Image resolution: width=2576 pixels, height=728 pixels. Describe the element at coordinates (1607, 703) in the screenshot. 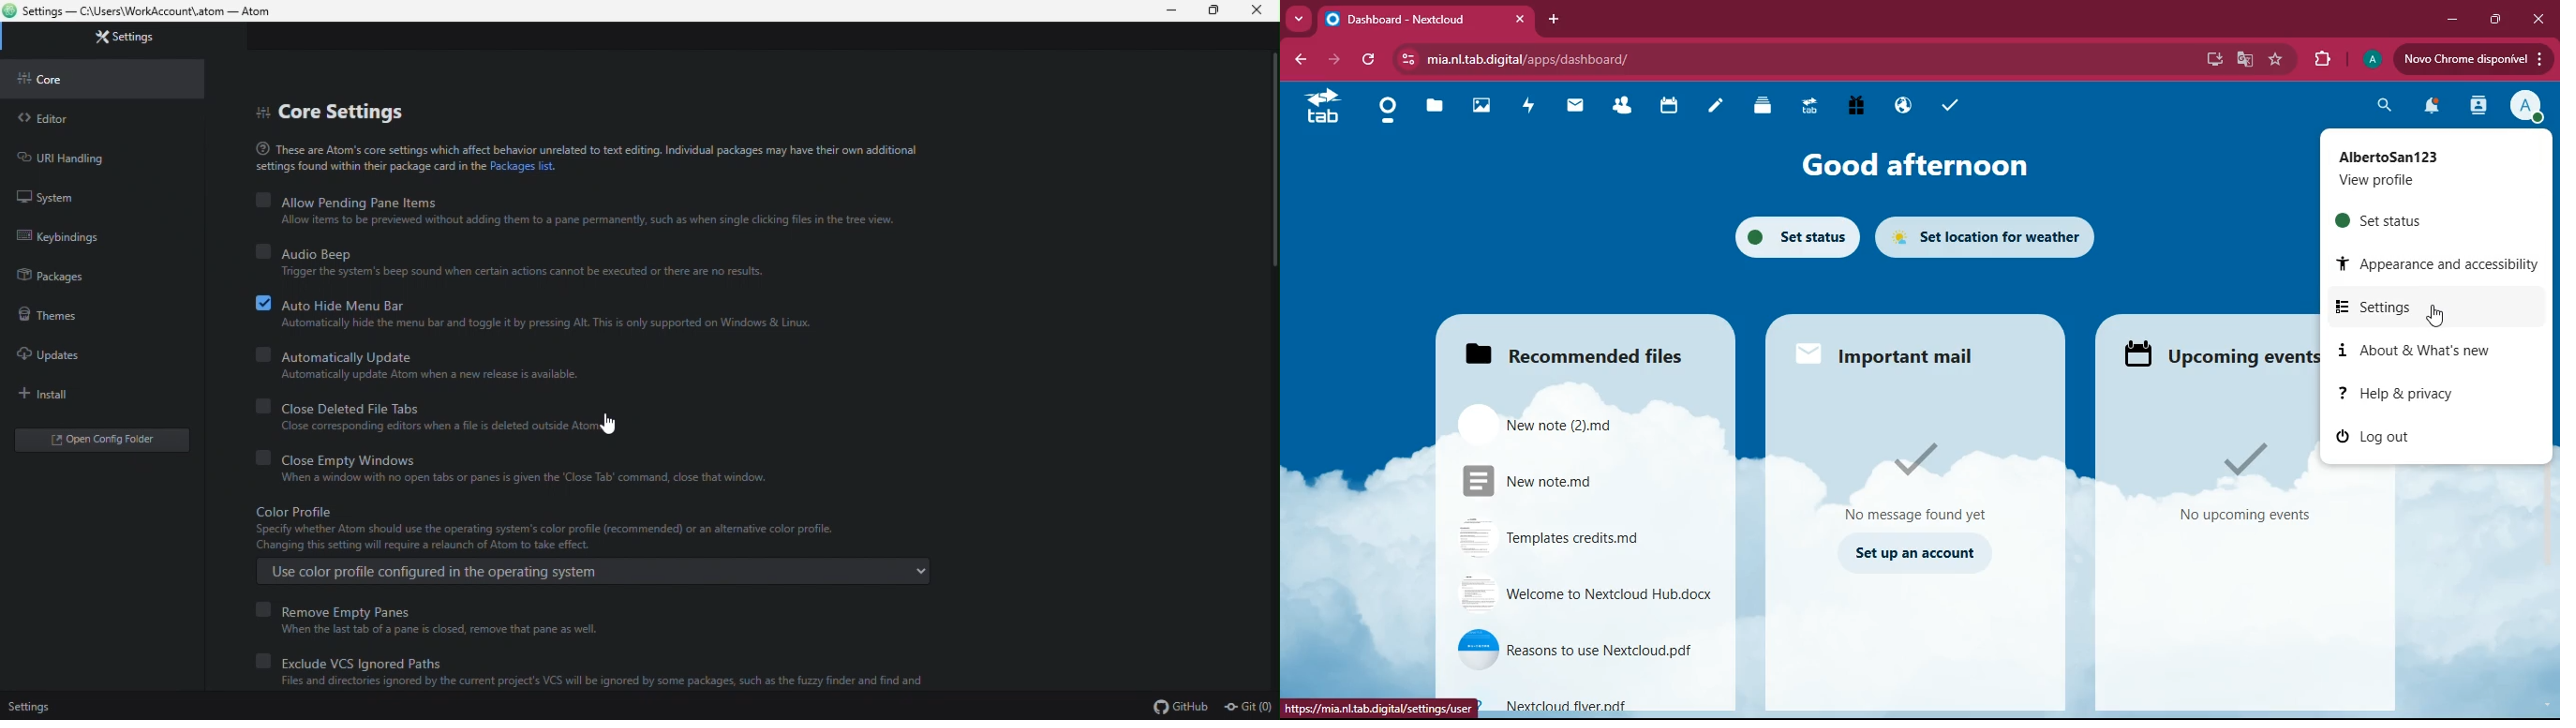

I see `file` at that location.